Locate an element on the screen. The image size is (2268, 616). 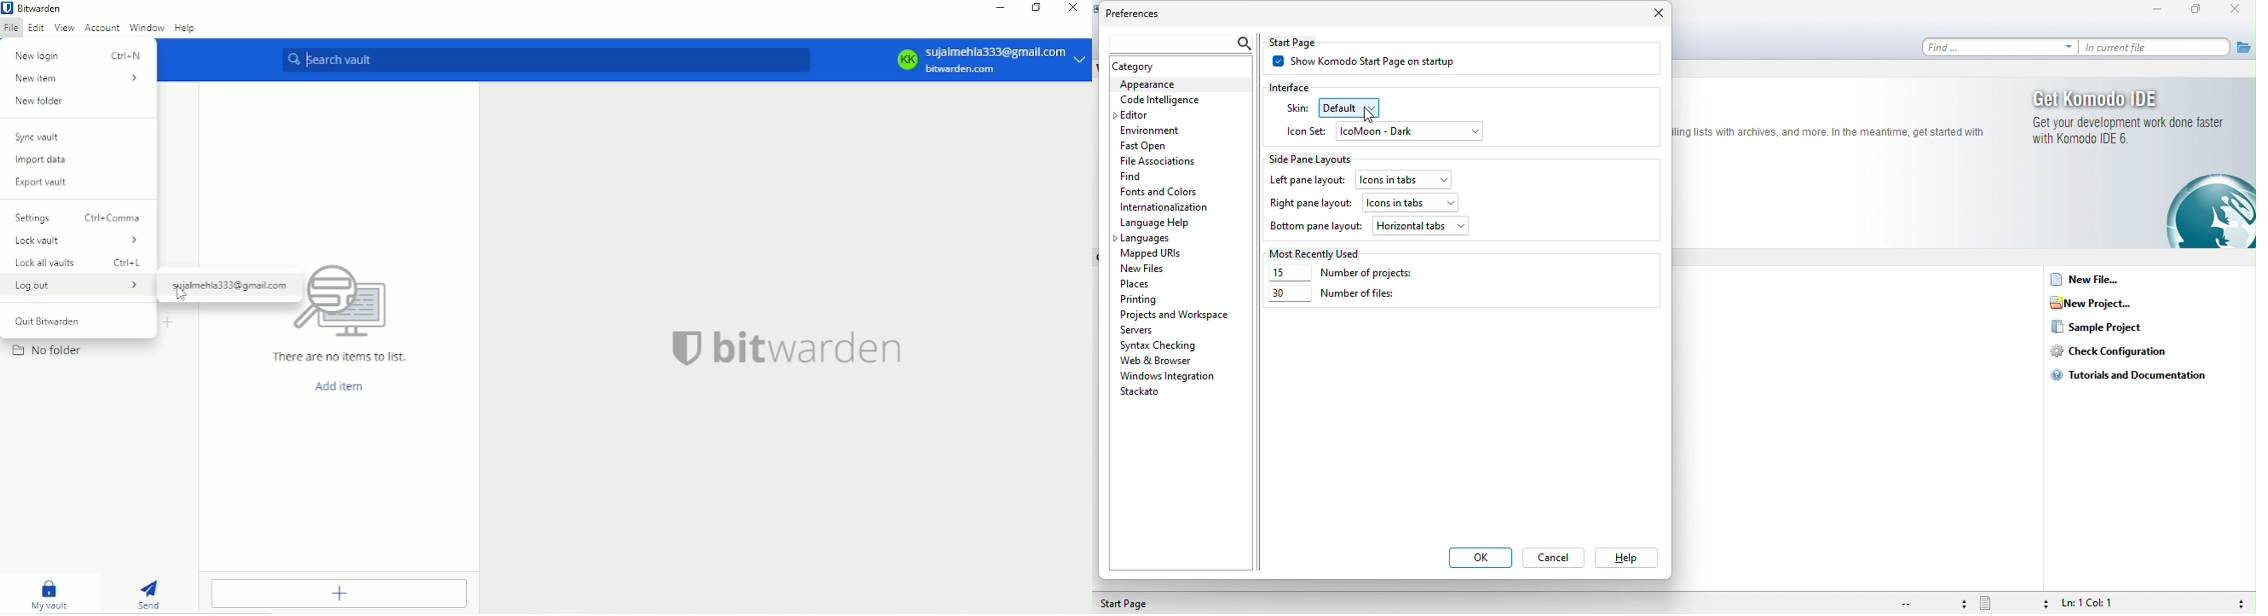
Add item is located at coordinates (342, 387).